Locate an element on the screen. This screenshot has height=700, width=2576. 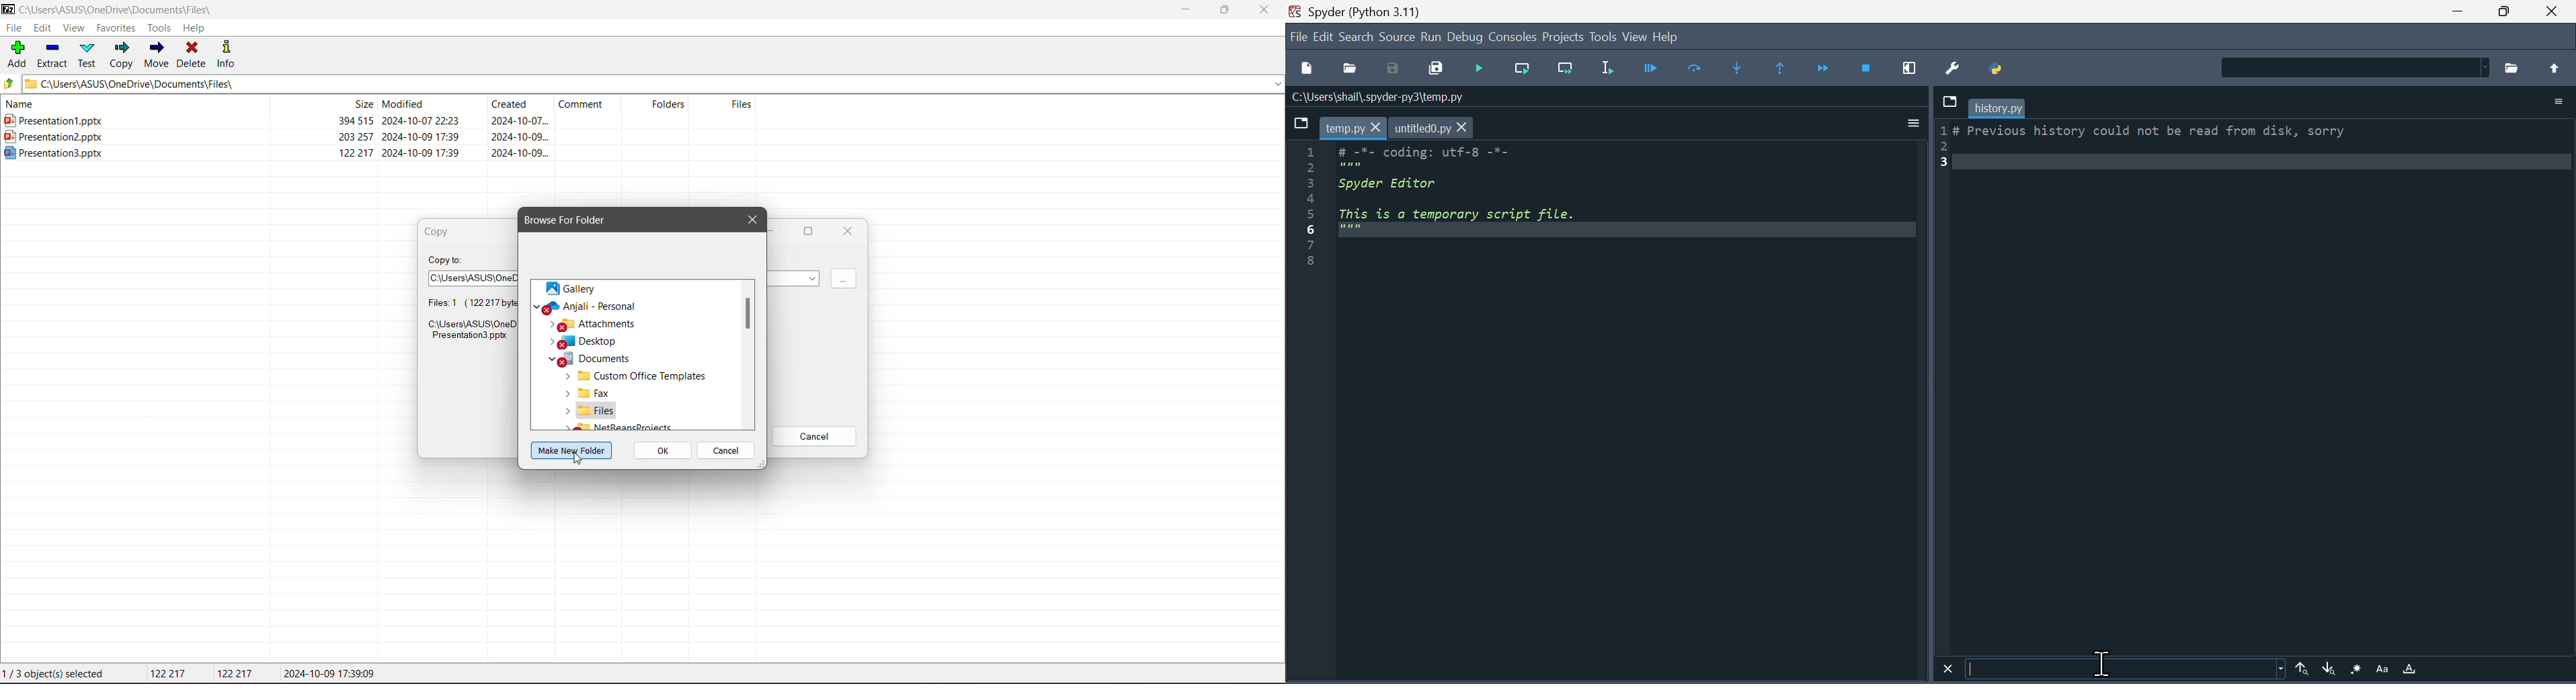
Close is located at coordinates (848, 231).